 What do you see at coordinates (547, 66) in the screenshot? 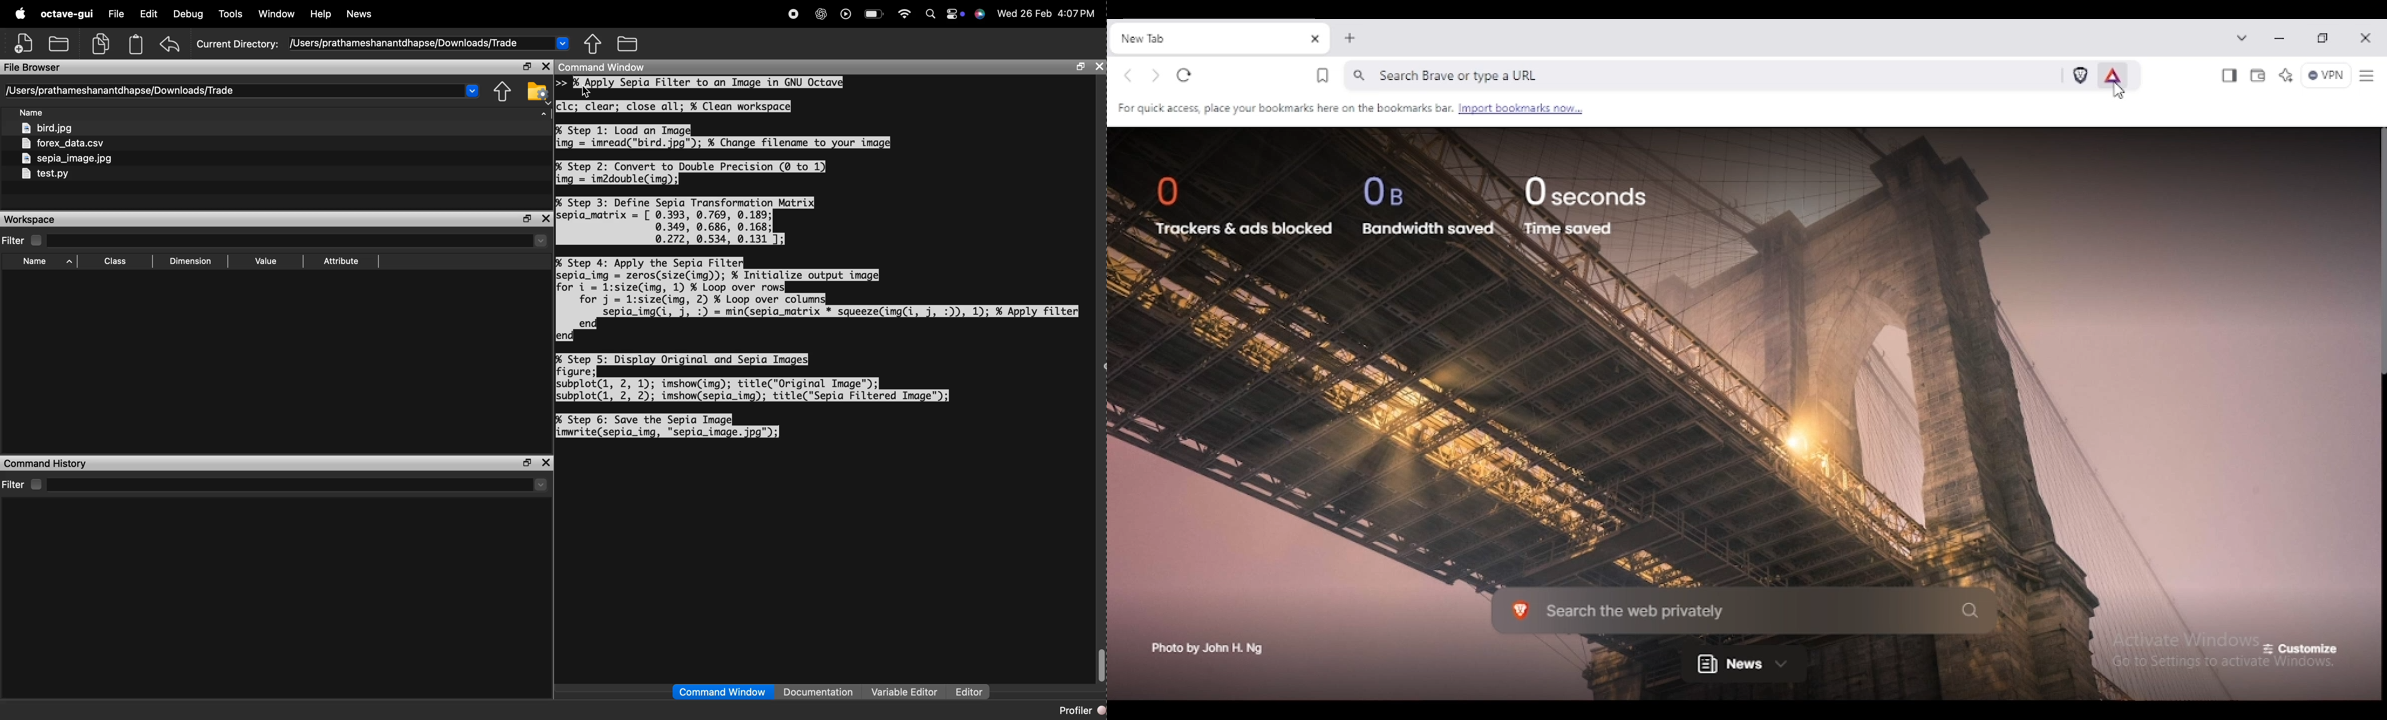
I see `close` at bounding box center [547, 66].